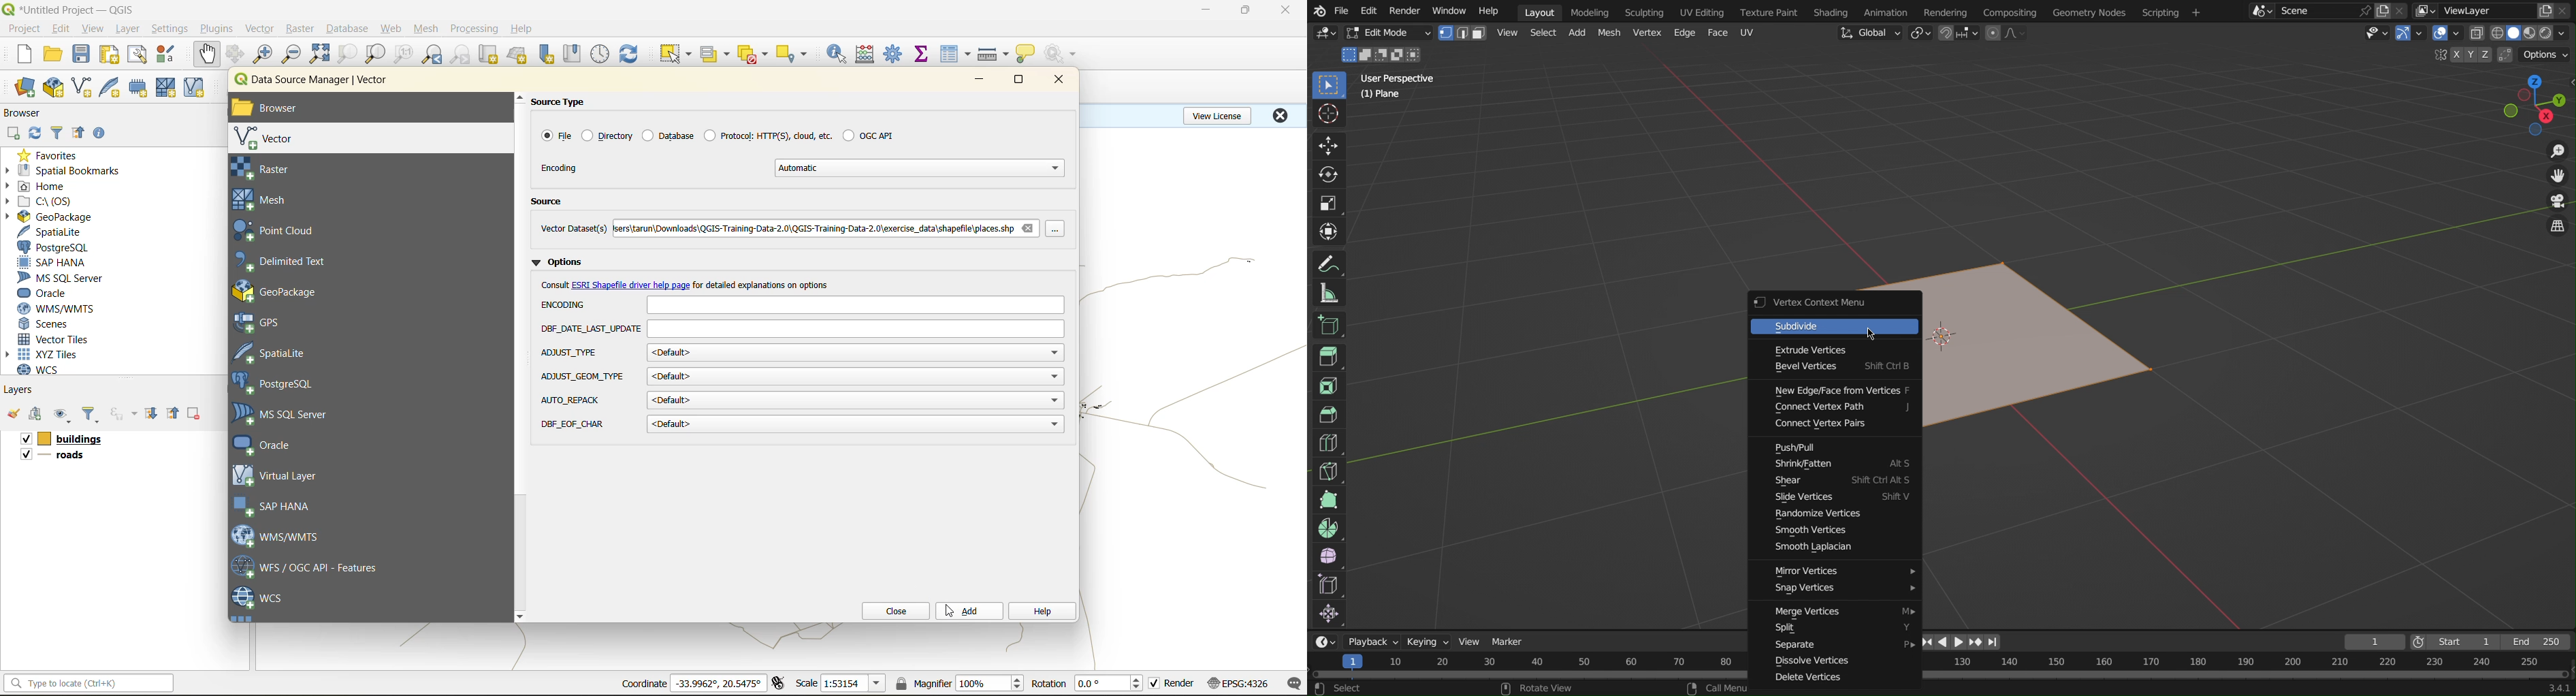 The image size is (2576, 700). What do you see at coordinates (1328, 386) in the screenshot?
I see `Inset Faces` at bounding box center [1328, 386].